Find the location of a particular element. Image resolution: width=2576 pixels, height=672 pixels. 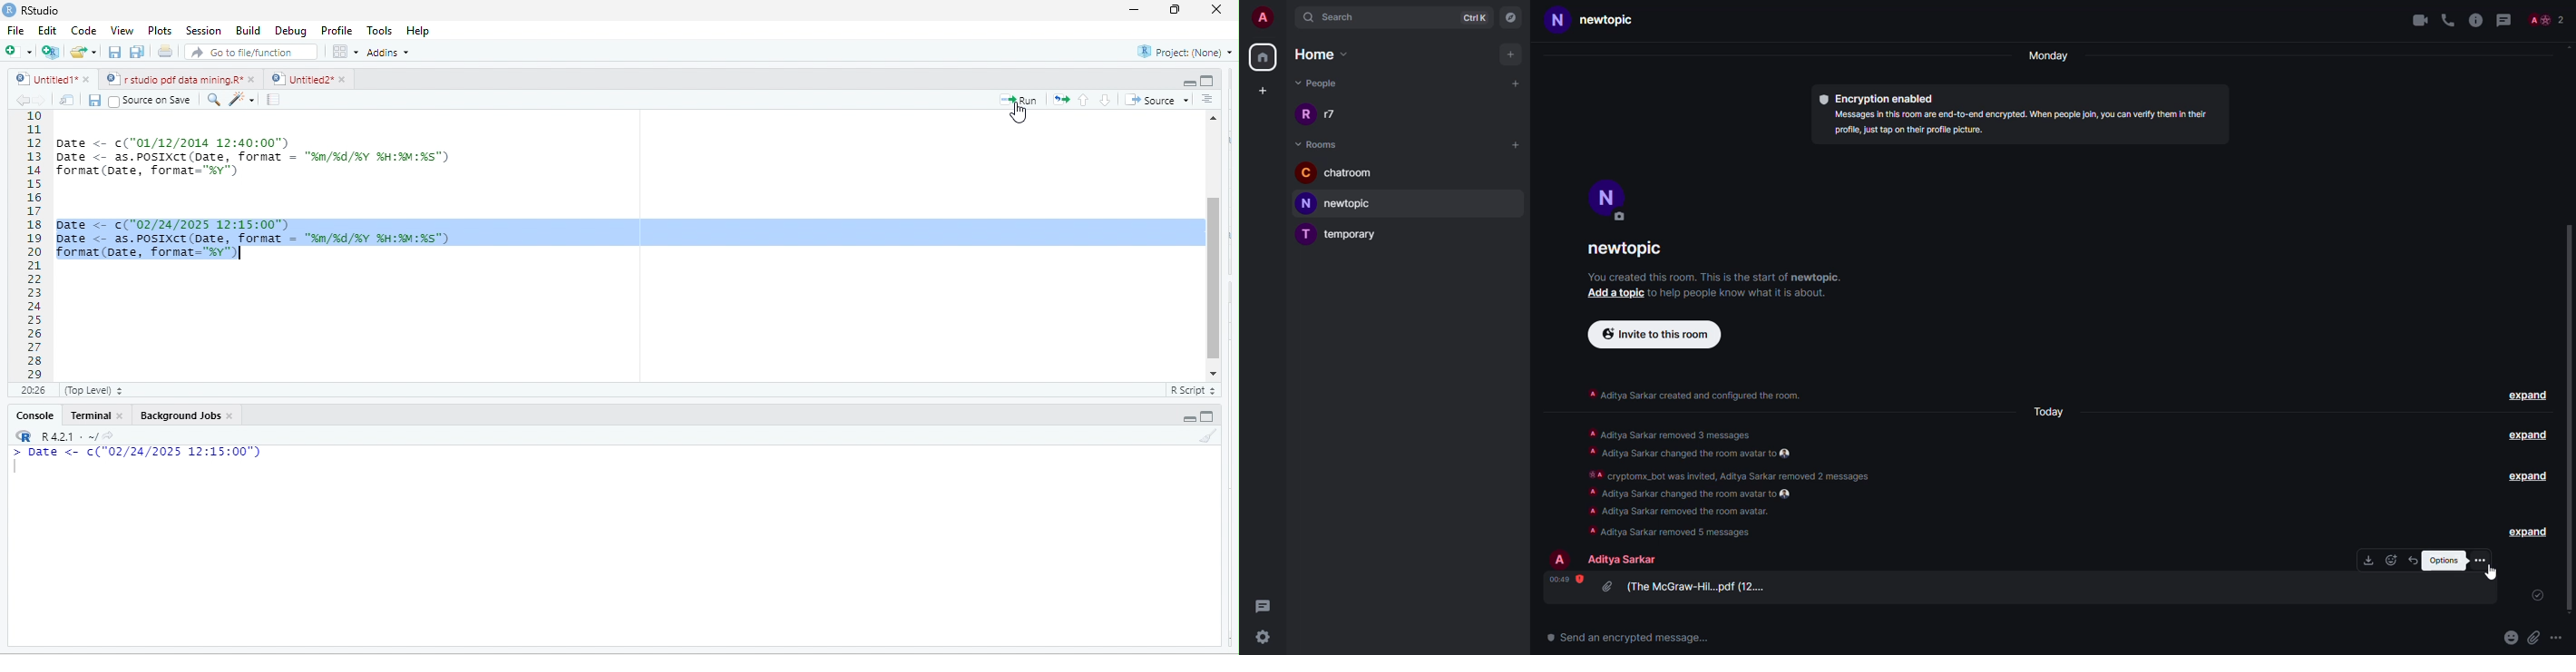

ctrlK is located at coordinates (1476, 16).